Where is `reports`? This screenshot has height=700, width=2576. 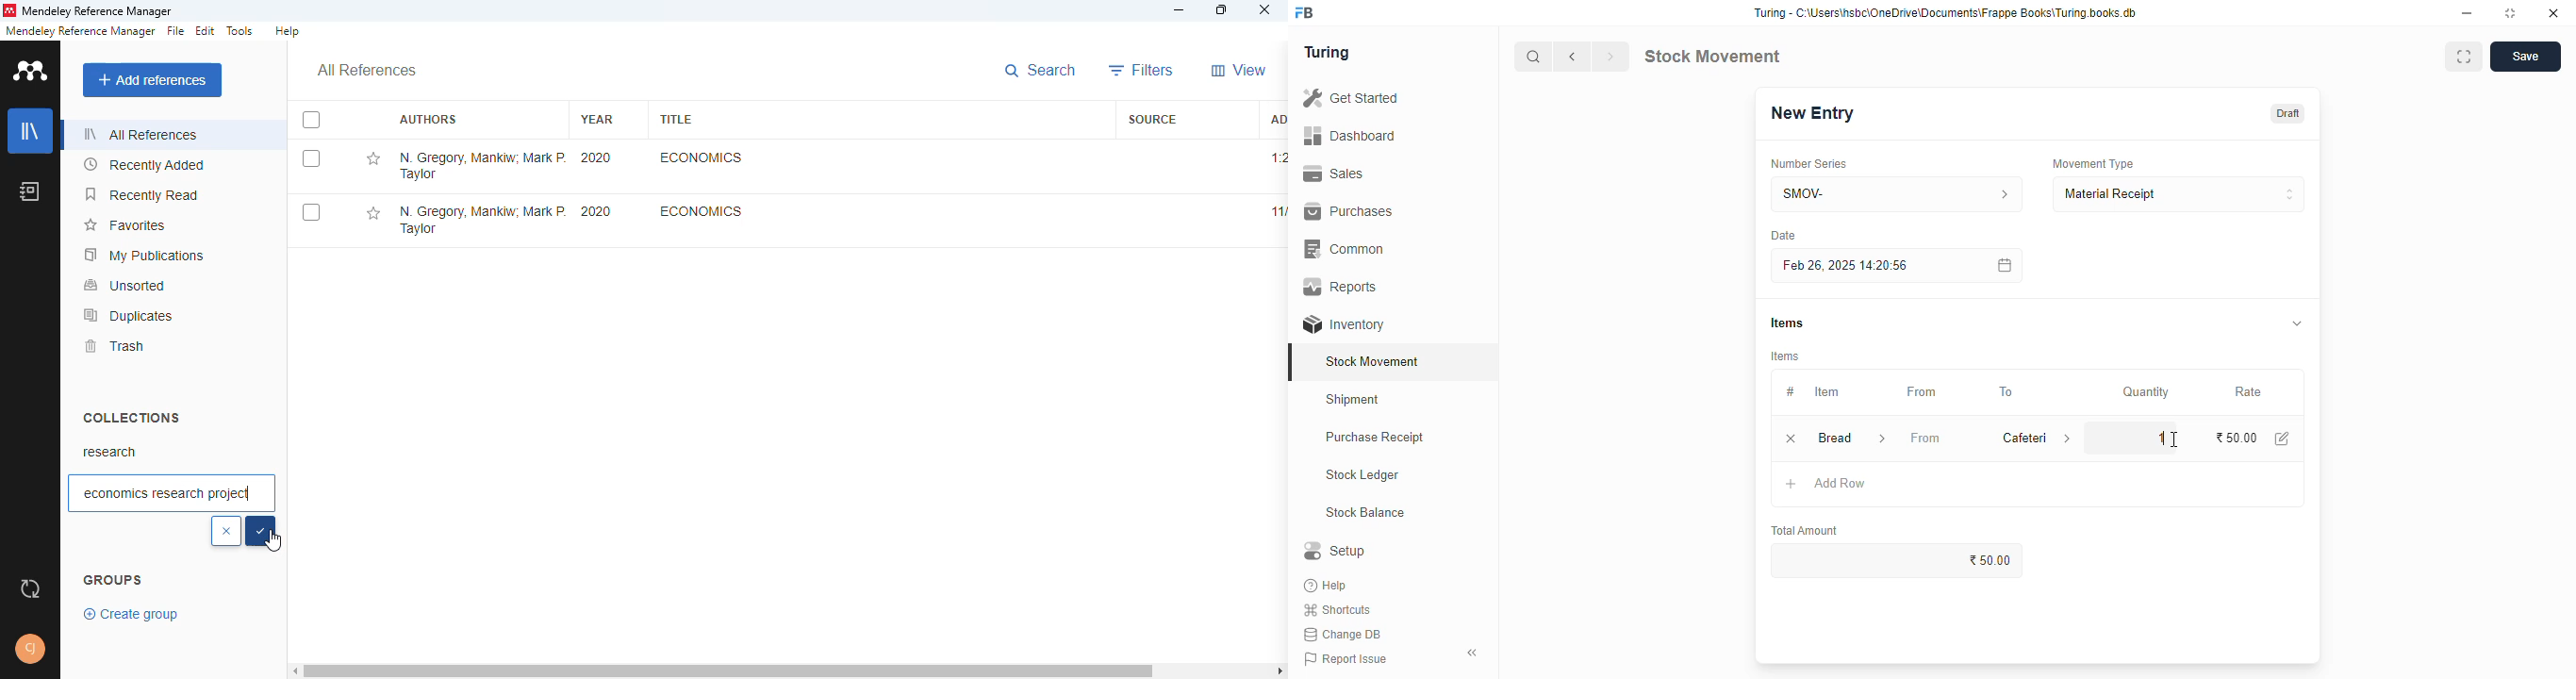 reports is located at coordinates (1342, 286).